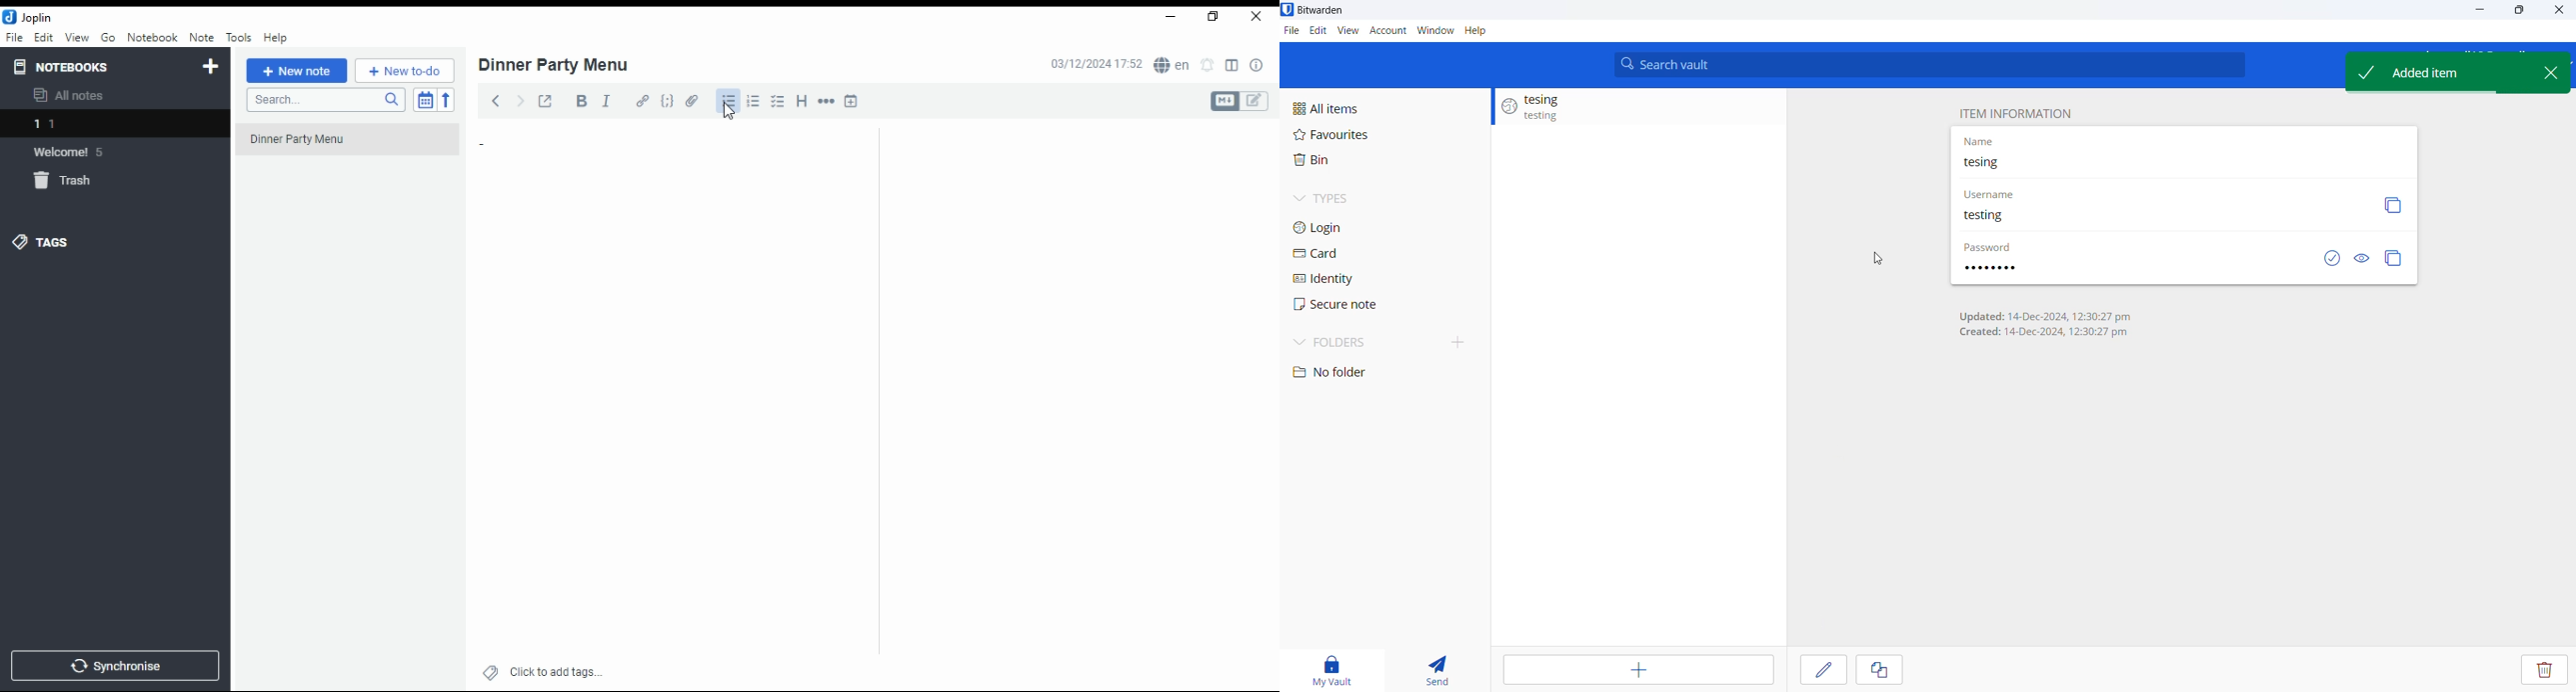 Image resolution: width=2576 pixels, height=700 pixels. I want to click on edit, so click(1823, 671).